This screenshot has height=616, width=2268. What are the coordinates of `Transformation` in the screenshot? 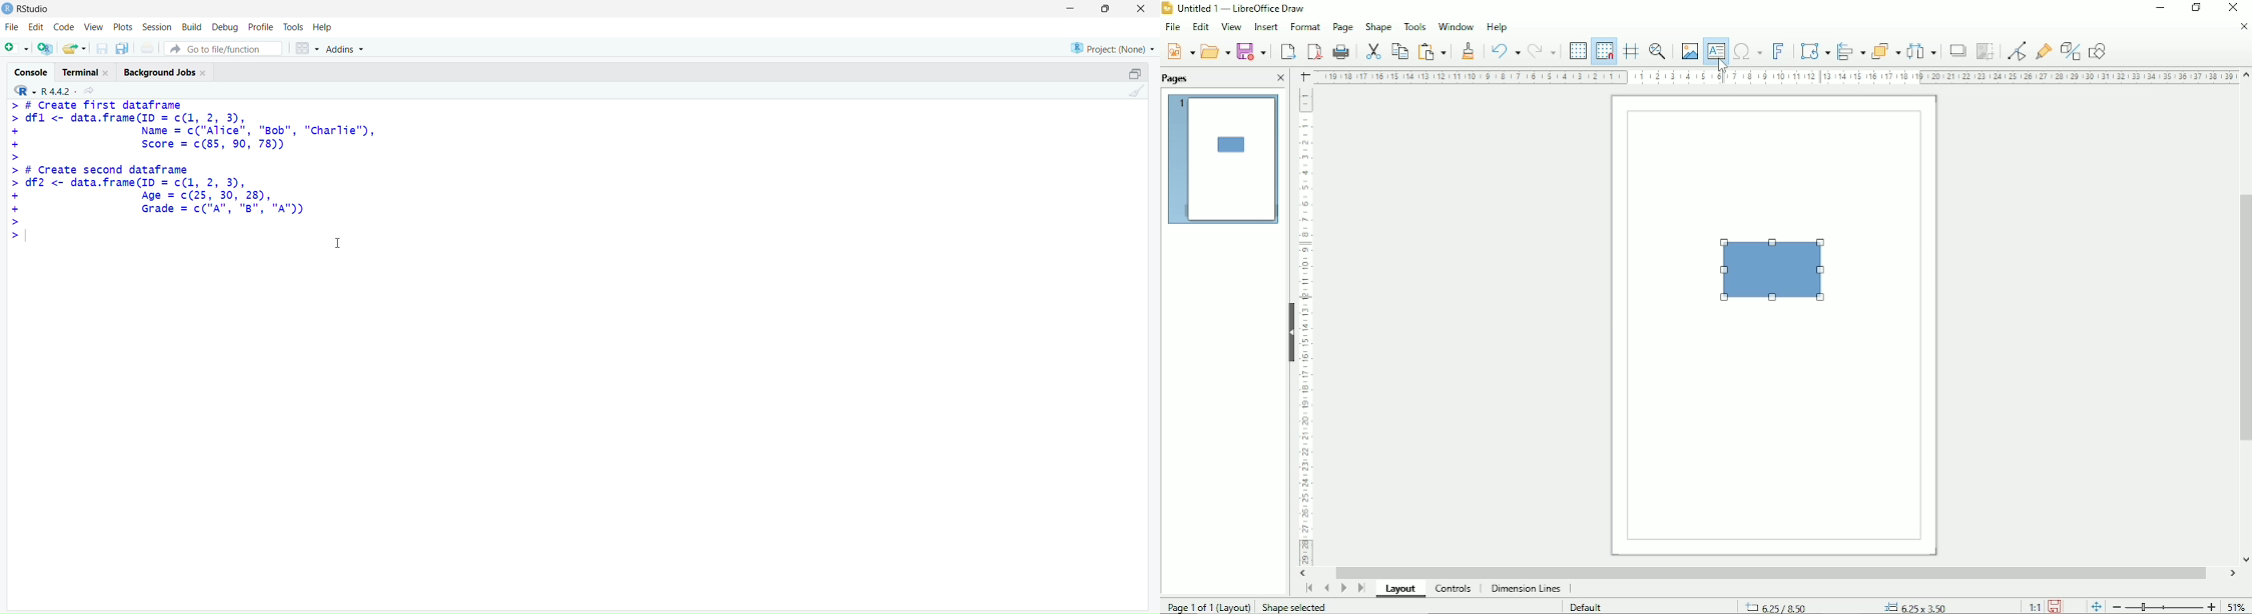 It's located at (1815, 50).